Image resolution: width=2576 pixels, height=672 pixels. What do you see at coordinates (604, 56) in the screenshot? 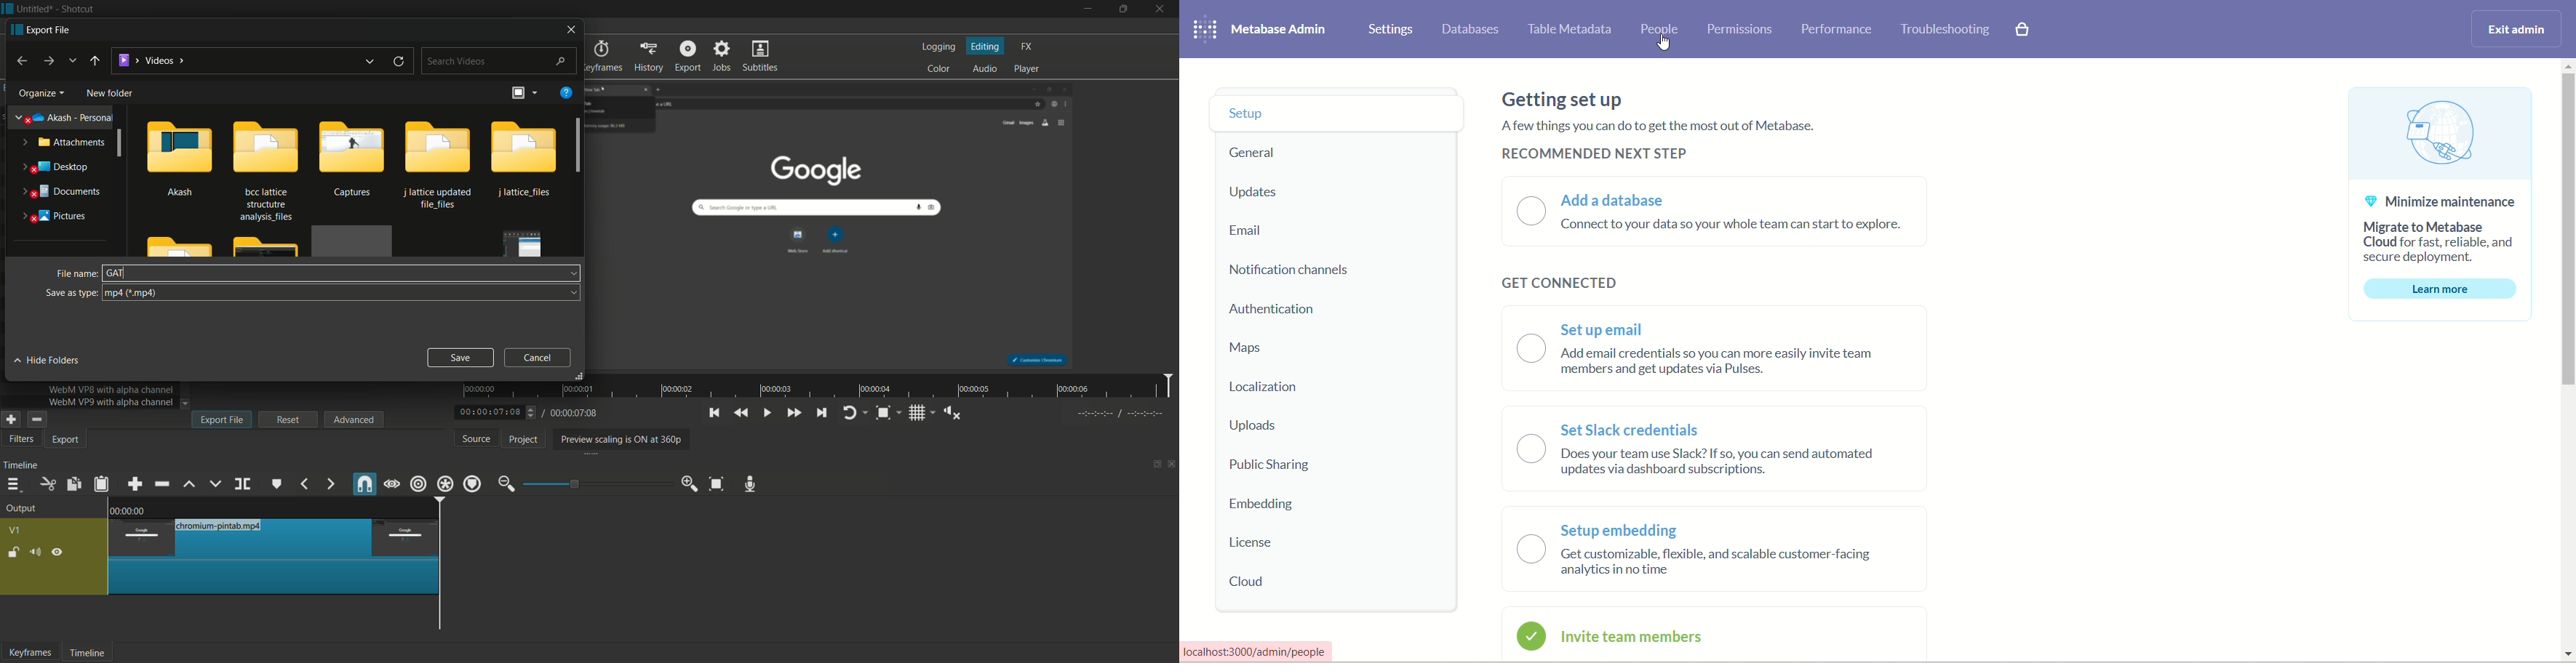
I see `keyframes` at bounding box center [604, 56].